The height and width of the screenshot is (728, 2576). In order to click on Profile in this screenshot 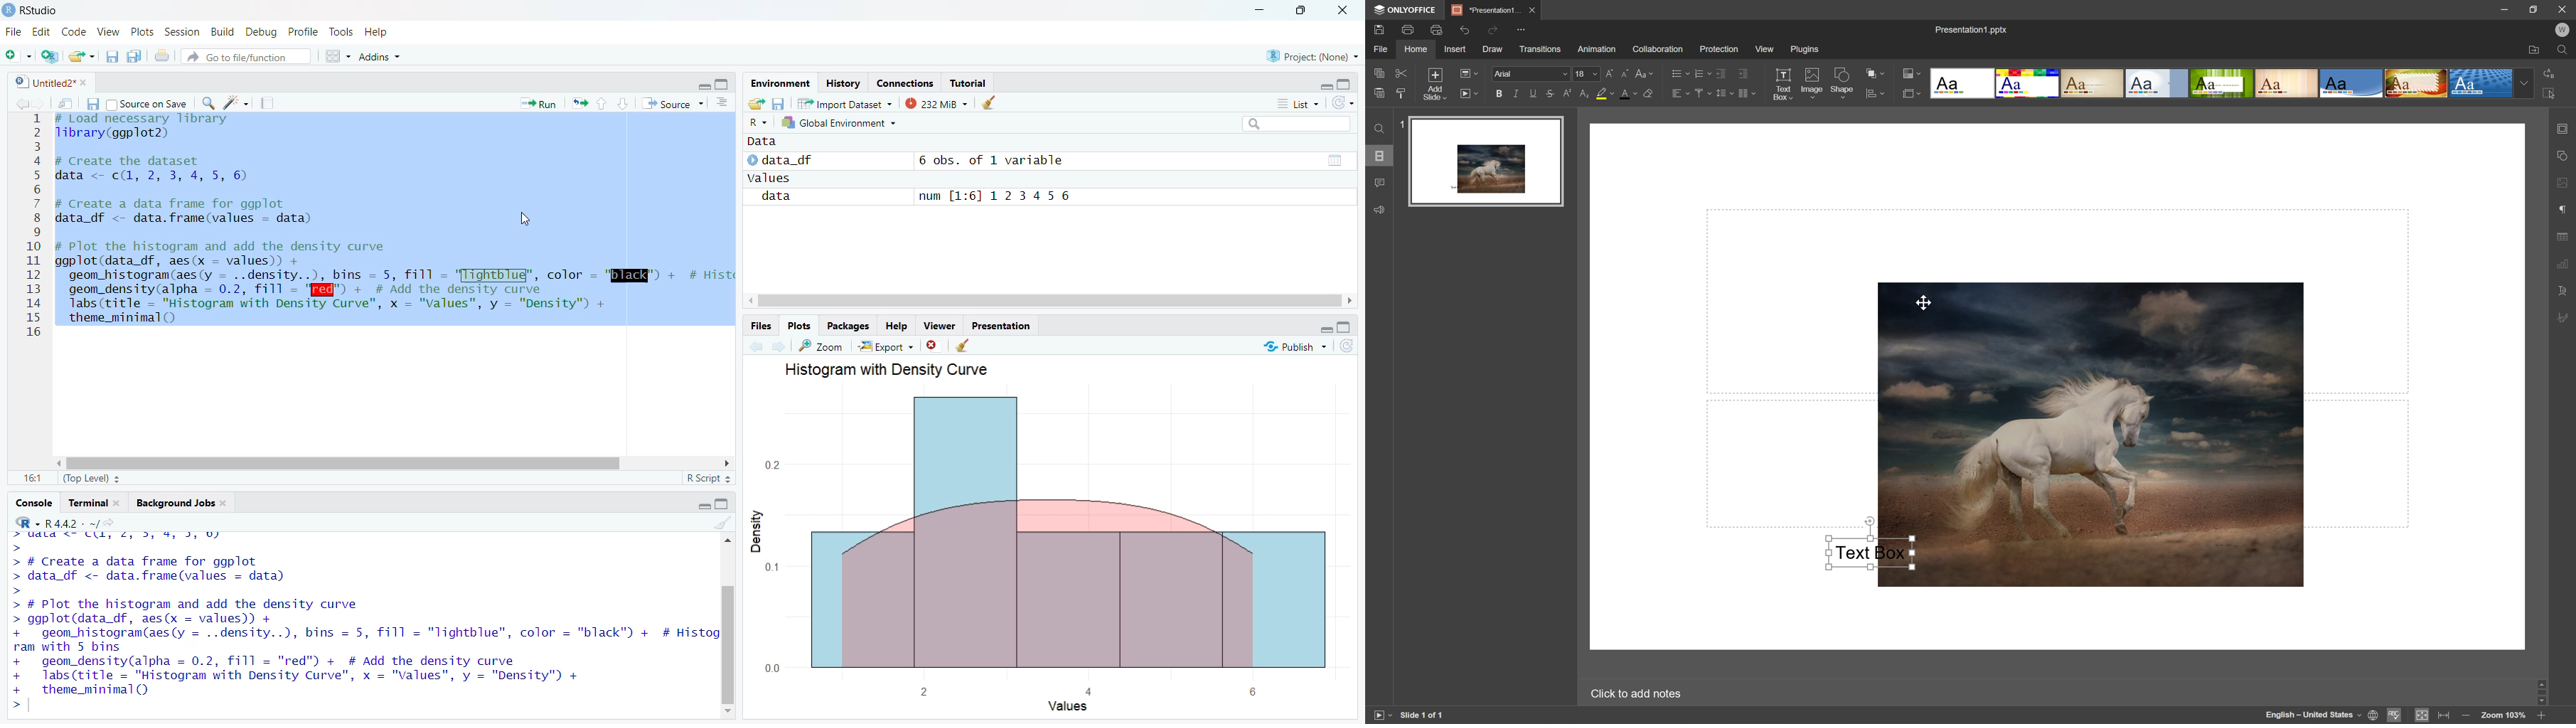, I will do `click(301, 31)`.